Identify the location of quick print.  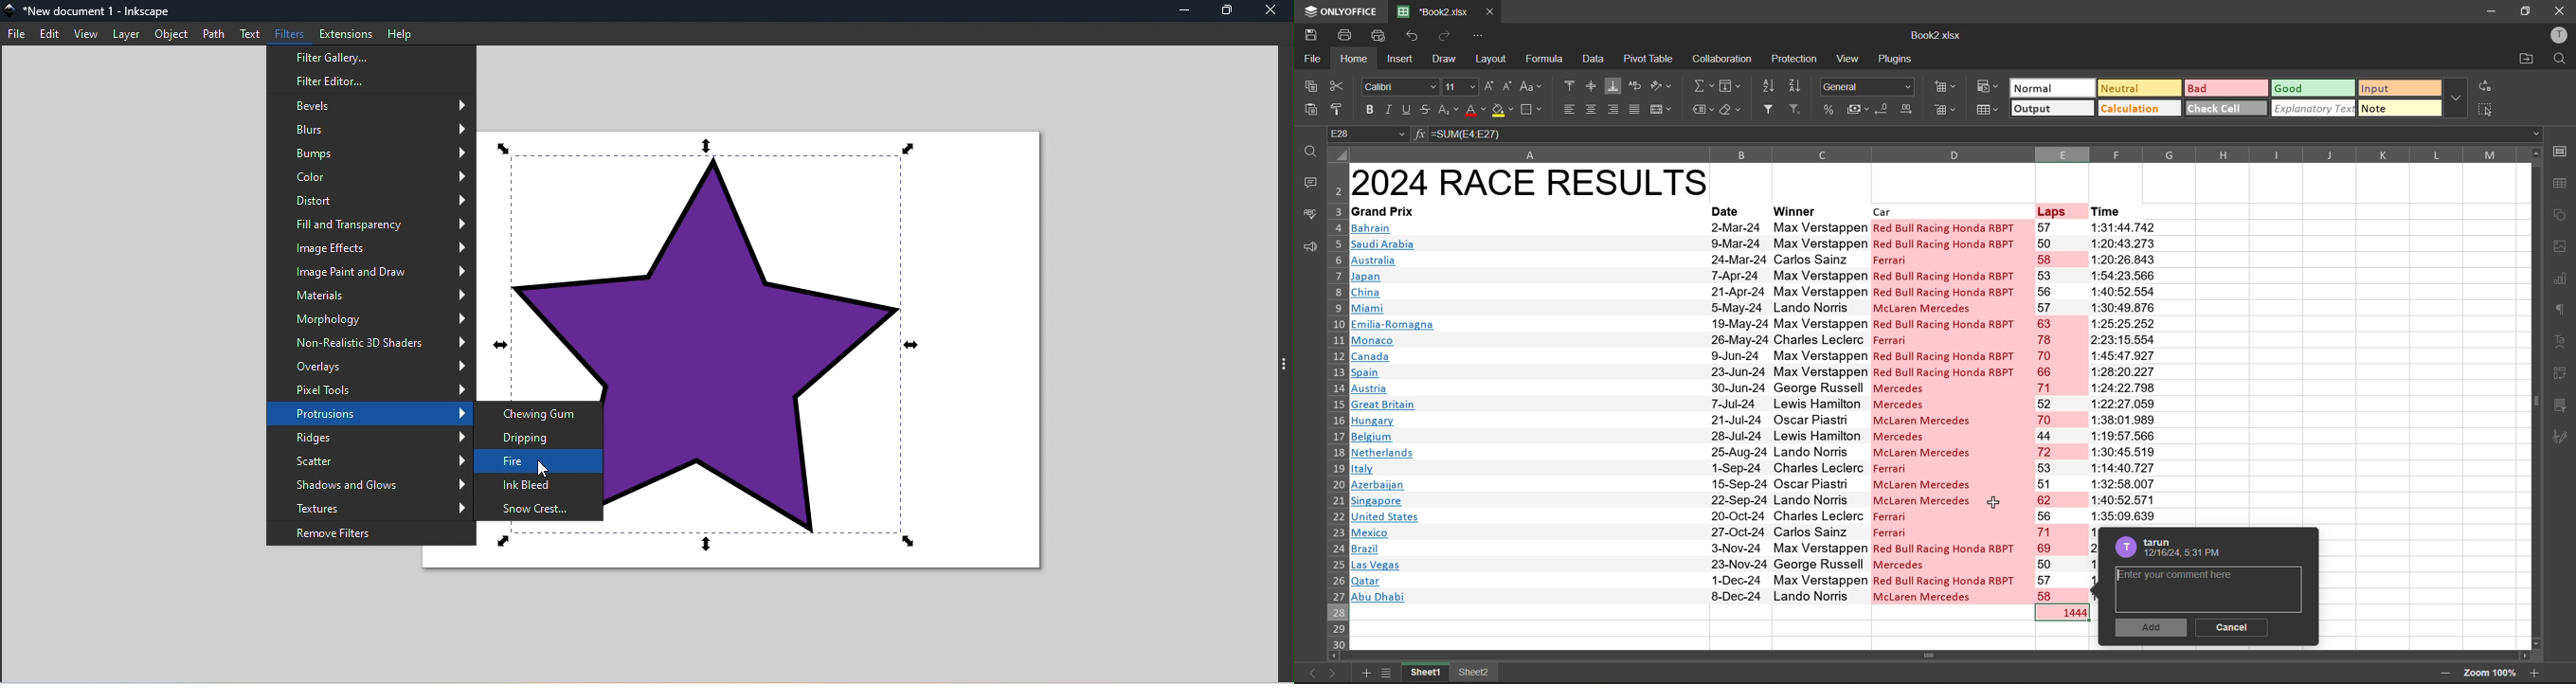
(1378, 35).